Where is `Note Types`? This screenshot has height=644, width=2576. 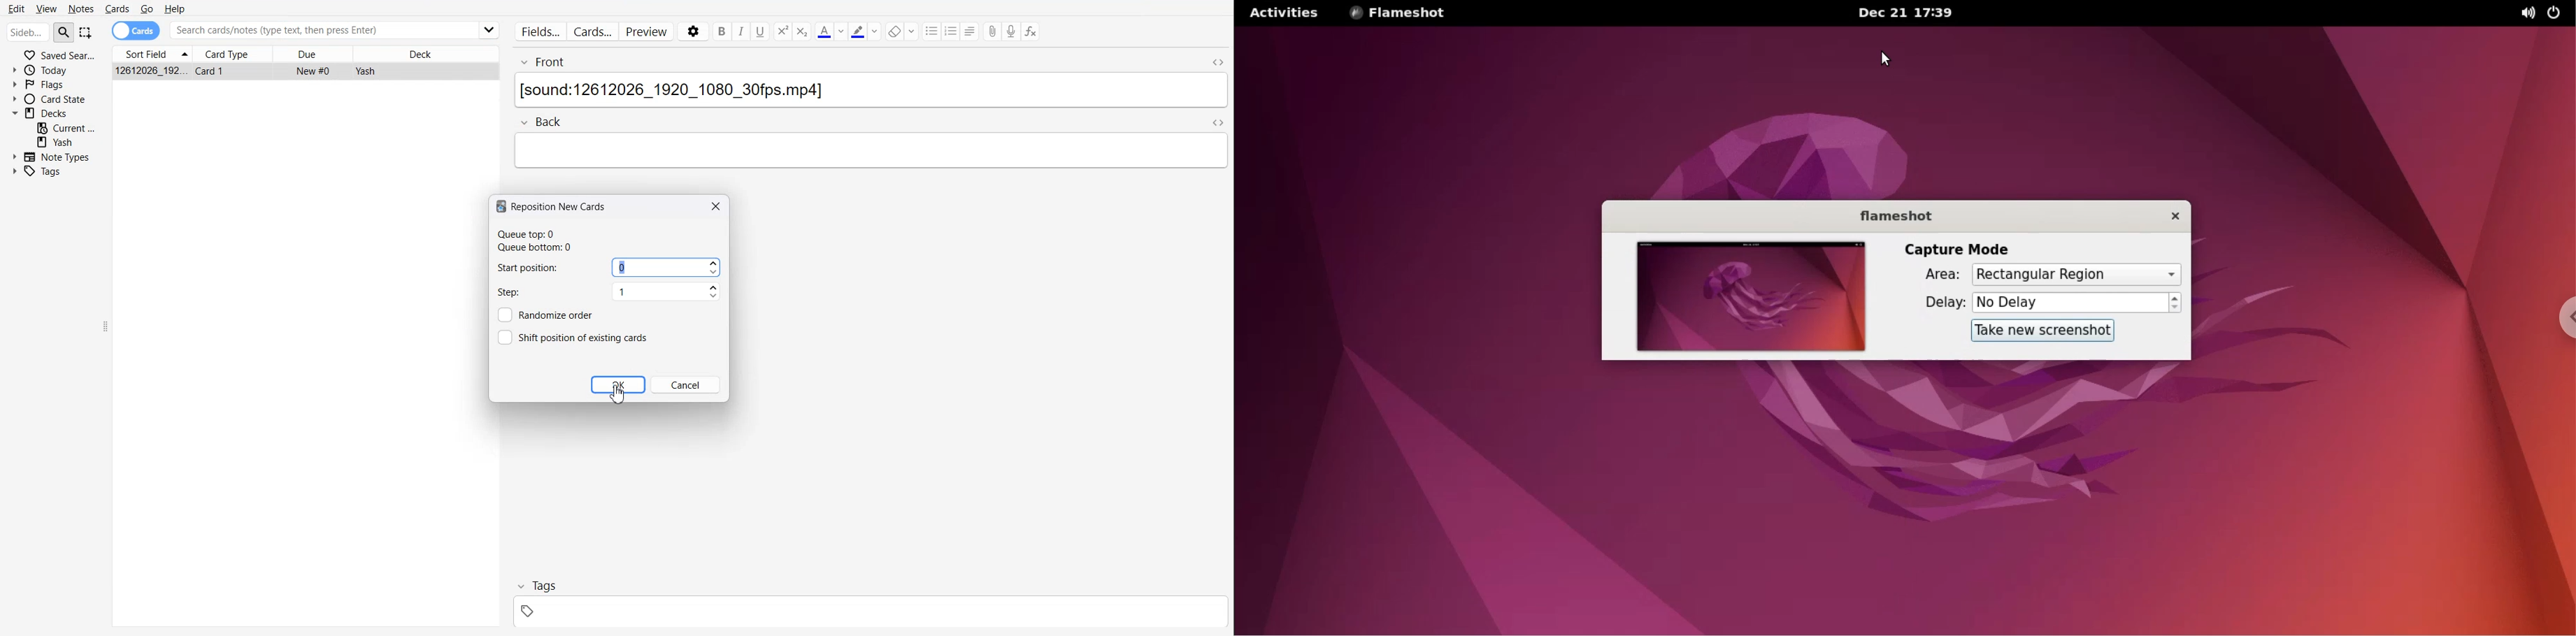 Note Types is located at coordinates (51, 155).